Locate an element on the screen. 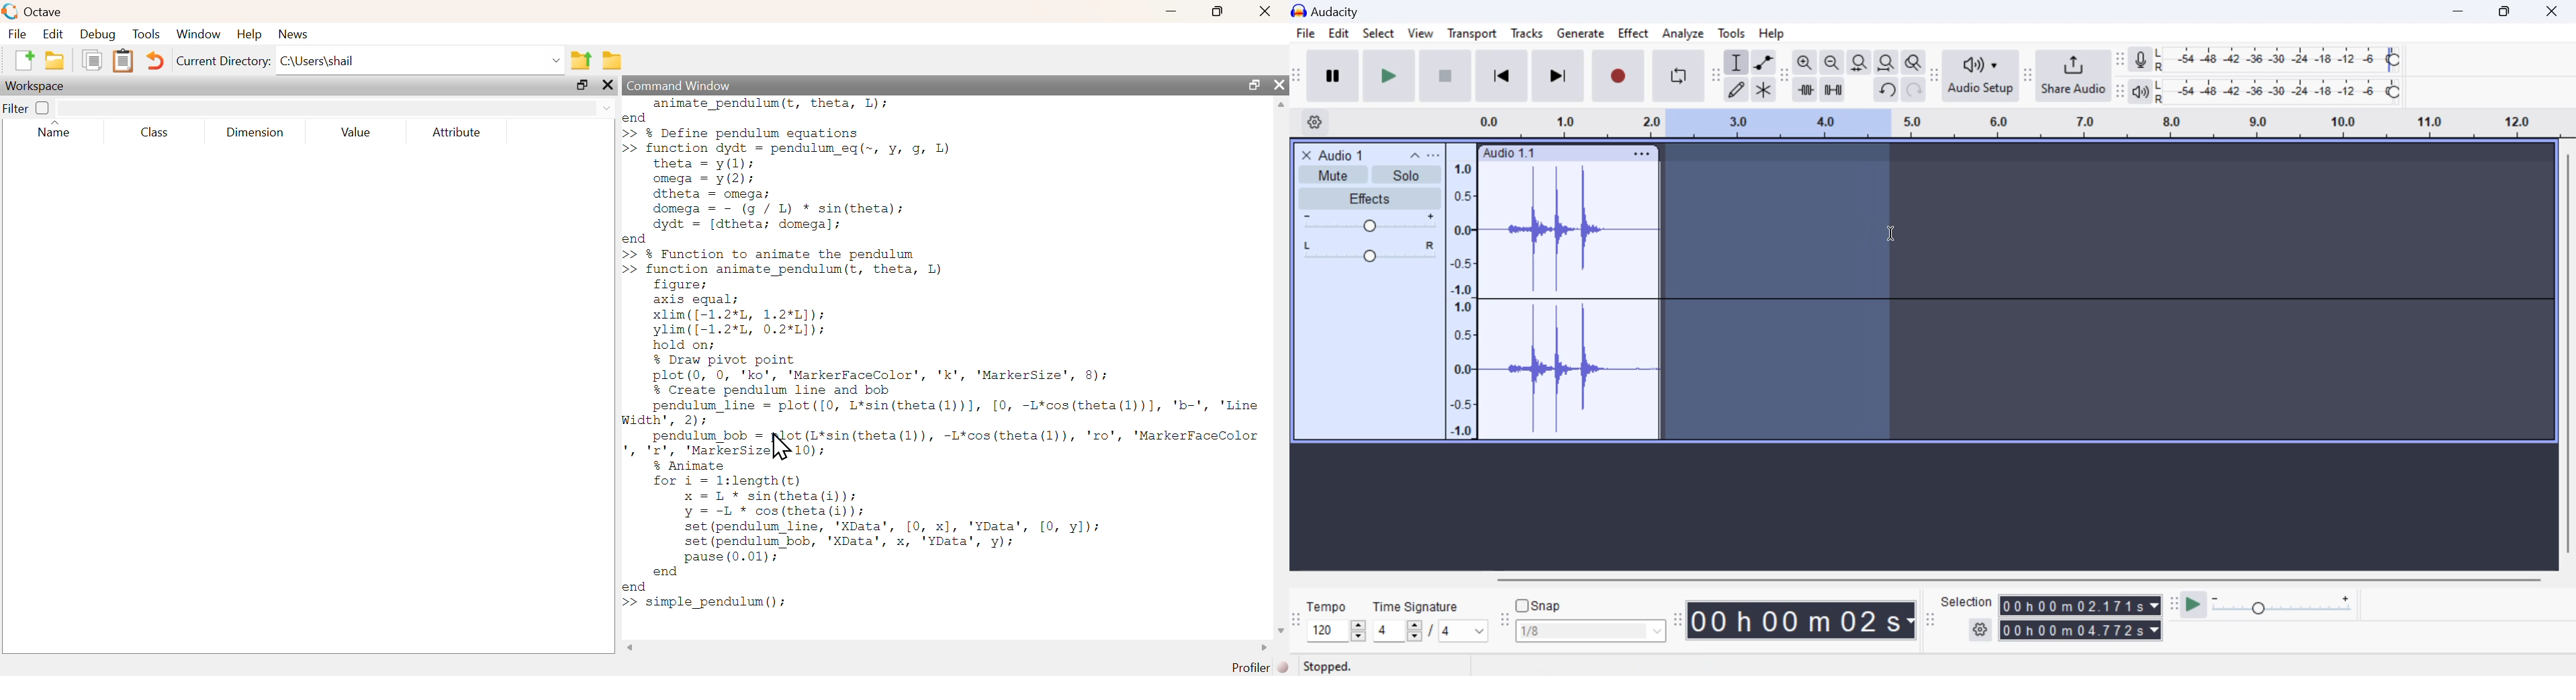 The height and width of the screenshot is (700, 2576). Close is located at coordinates (1279, 85).